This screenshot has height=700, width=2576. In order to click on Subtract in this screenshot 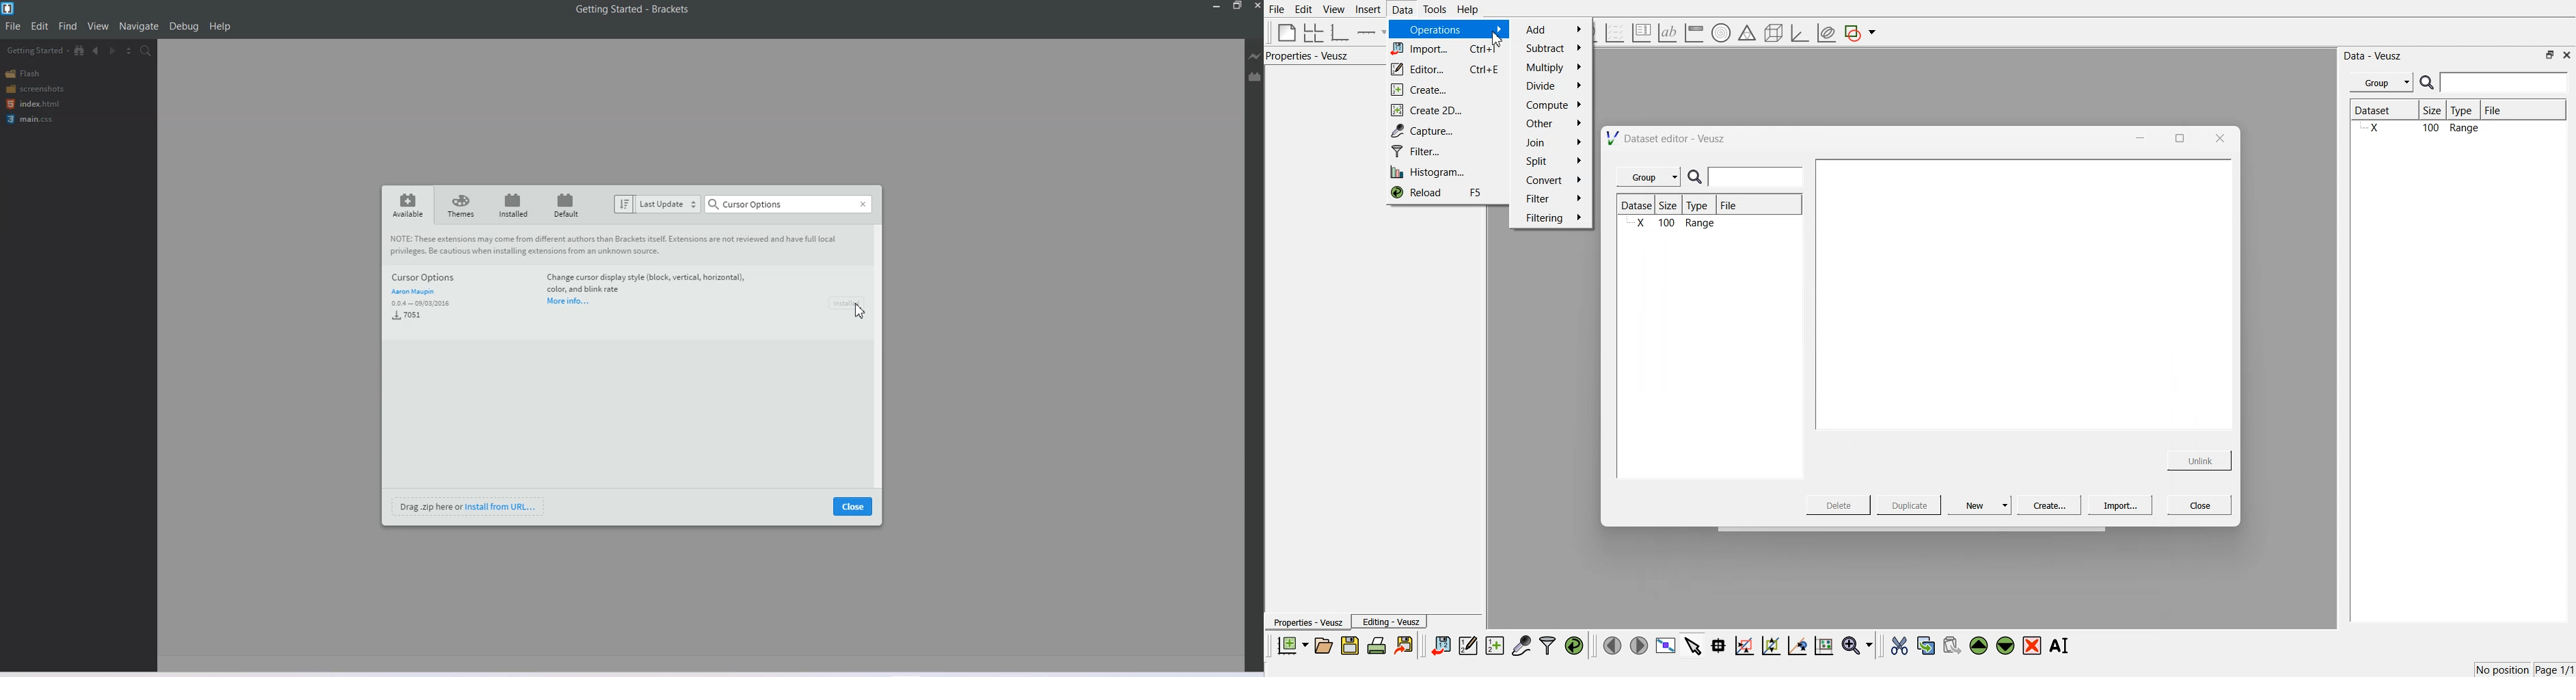, I will do `click(1553, 48)`.